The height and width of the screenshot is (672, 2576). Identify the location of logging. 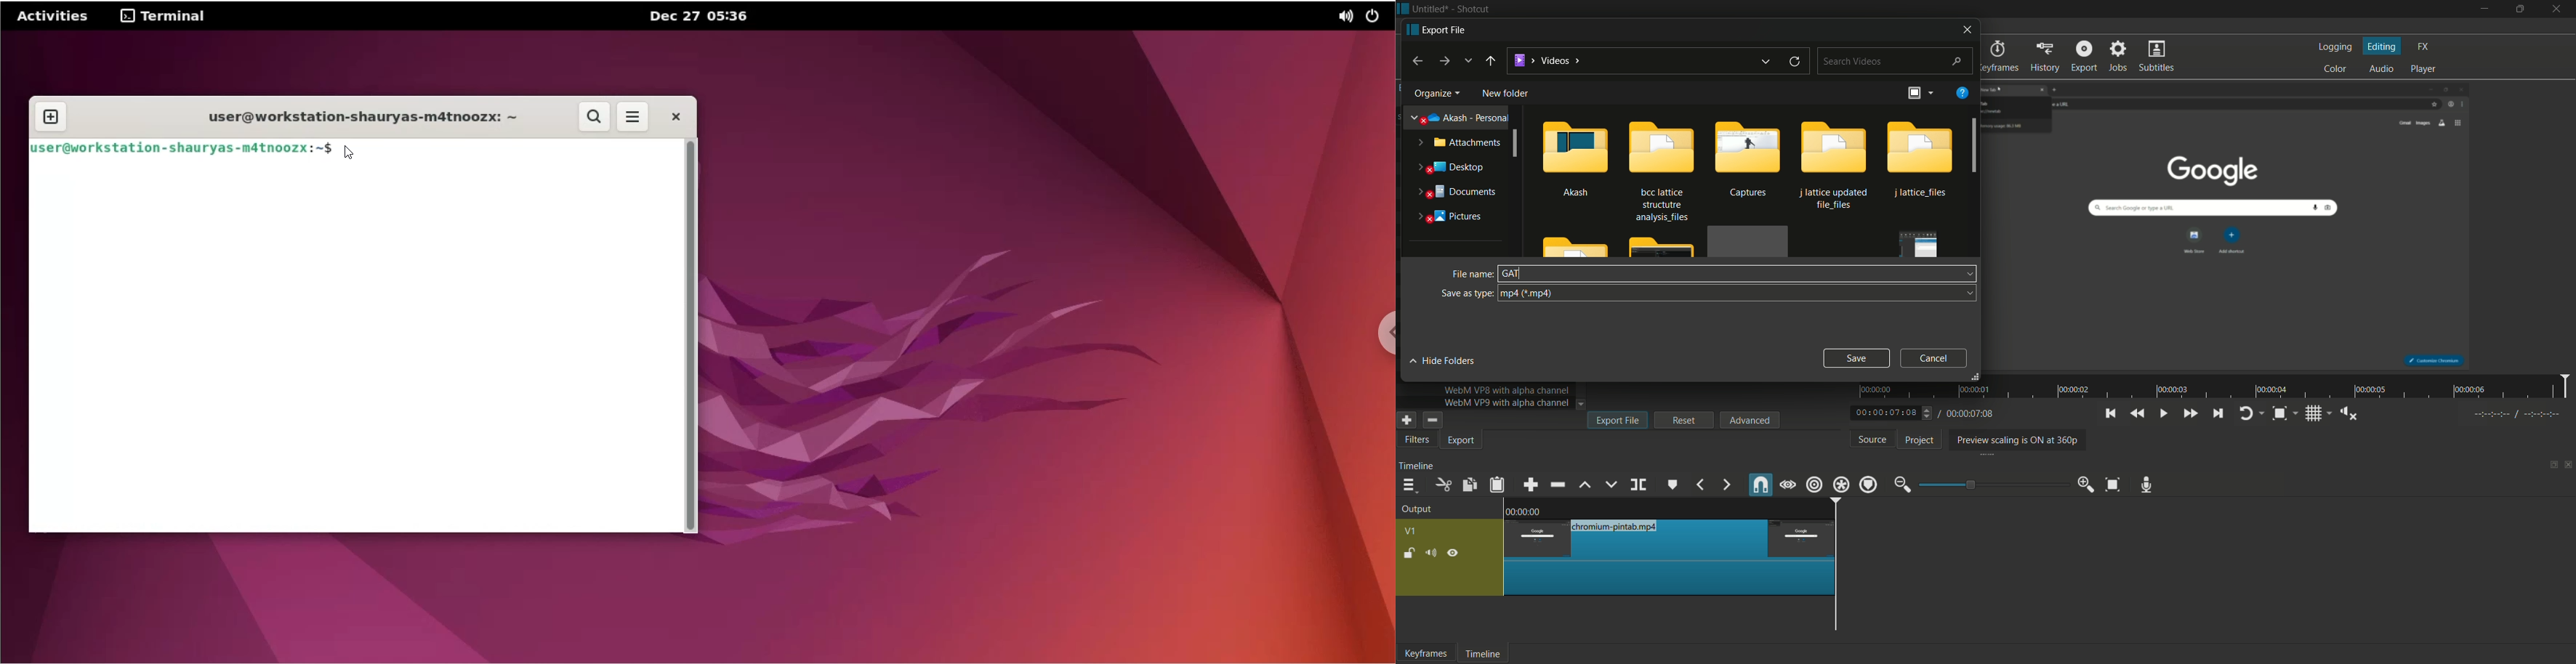
(2334, 48).